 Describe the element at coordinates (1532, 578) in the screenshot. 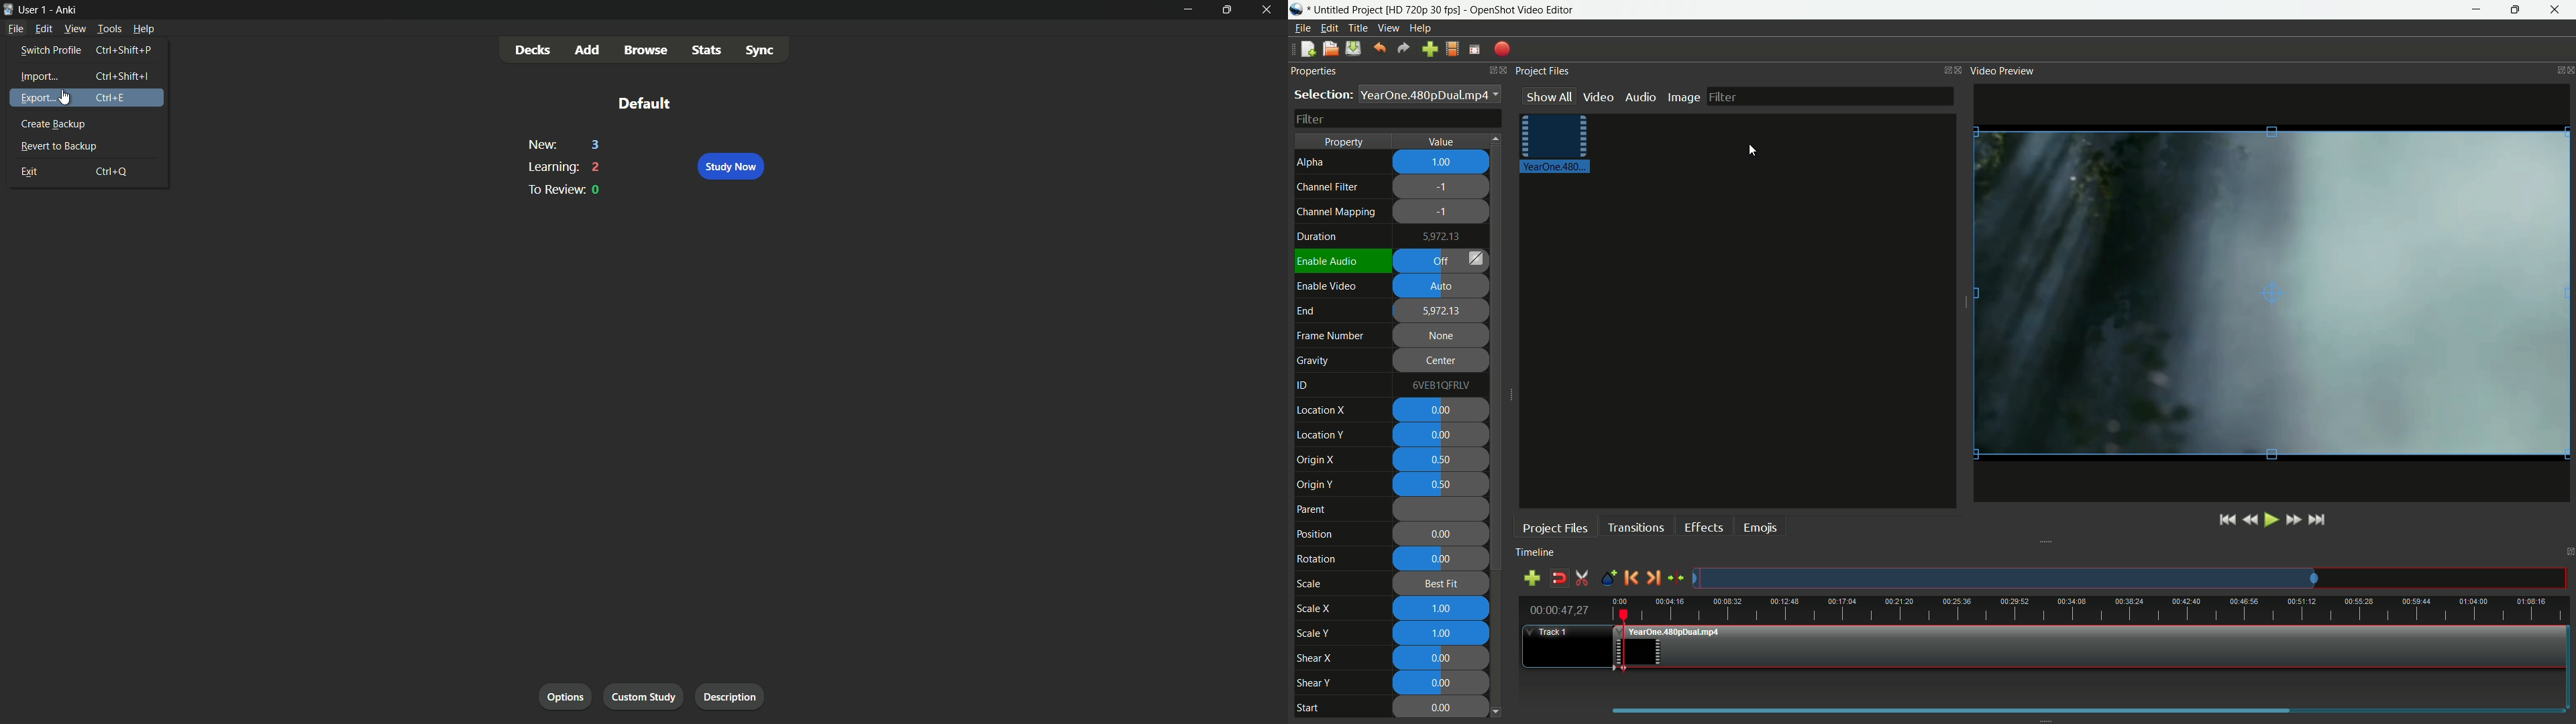

I see `add track` at that location.